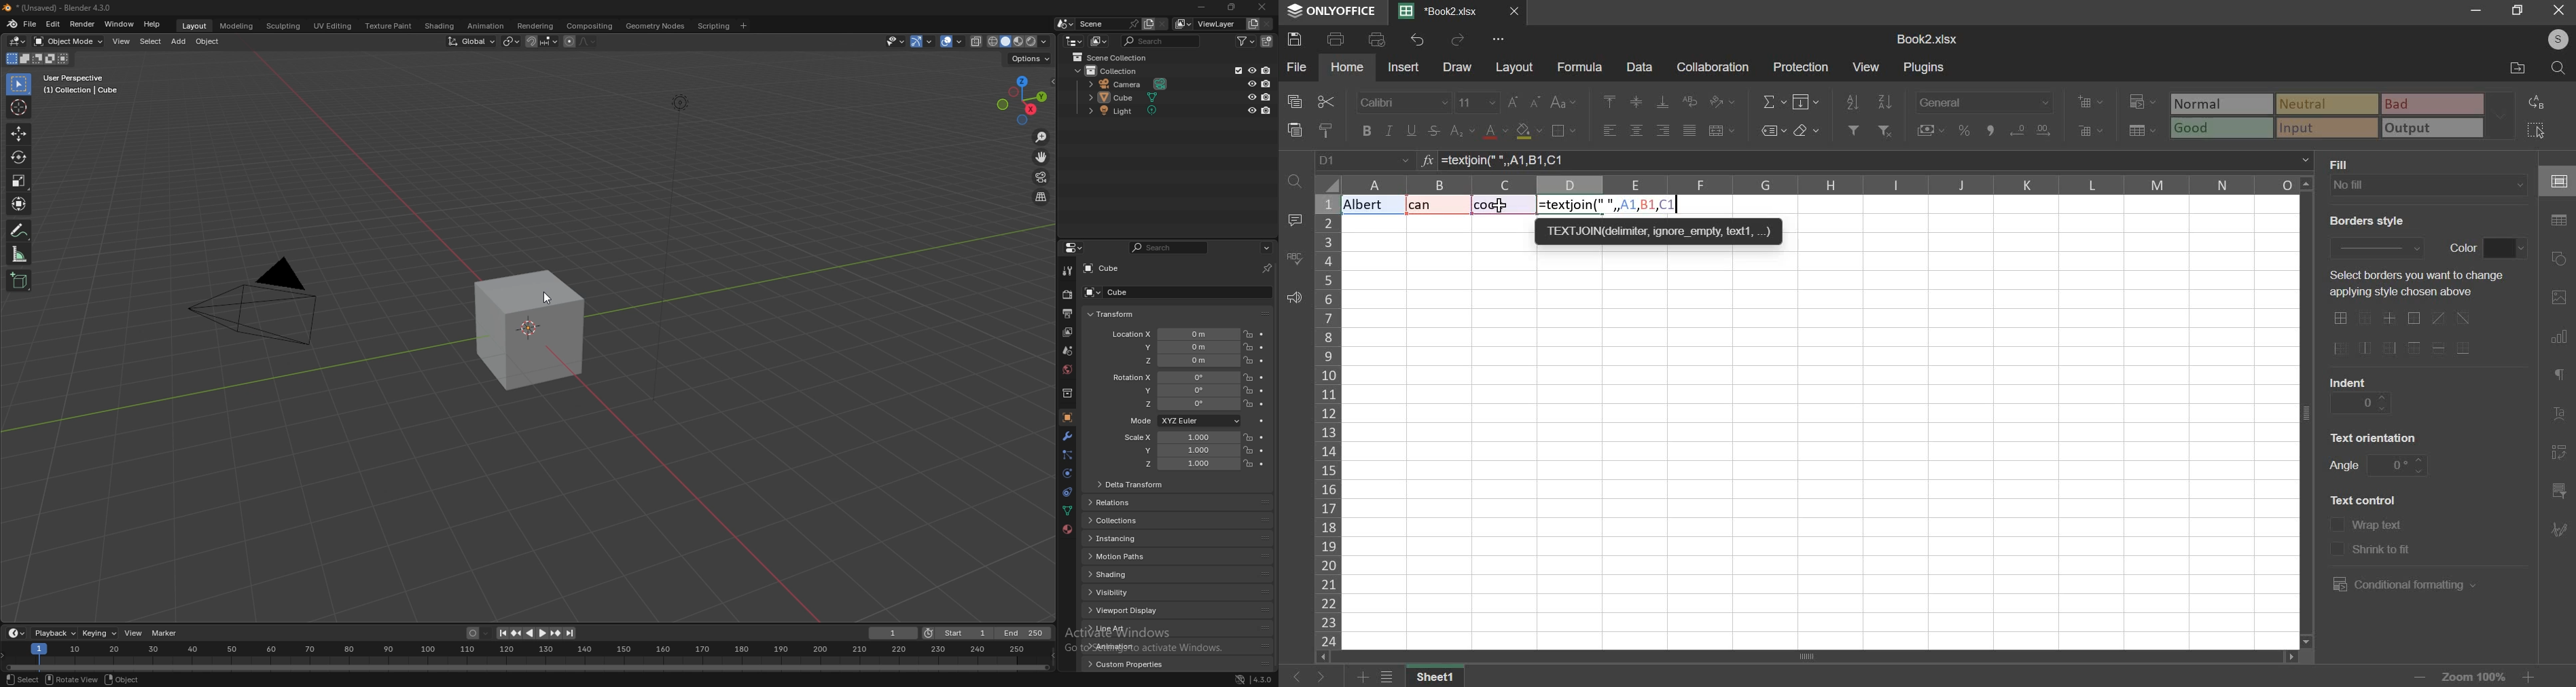 This screenshot has width=2576, height=700. I want to click on shapes, so click(2561, 259).